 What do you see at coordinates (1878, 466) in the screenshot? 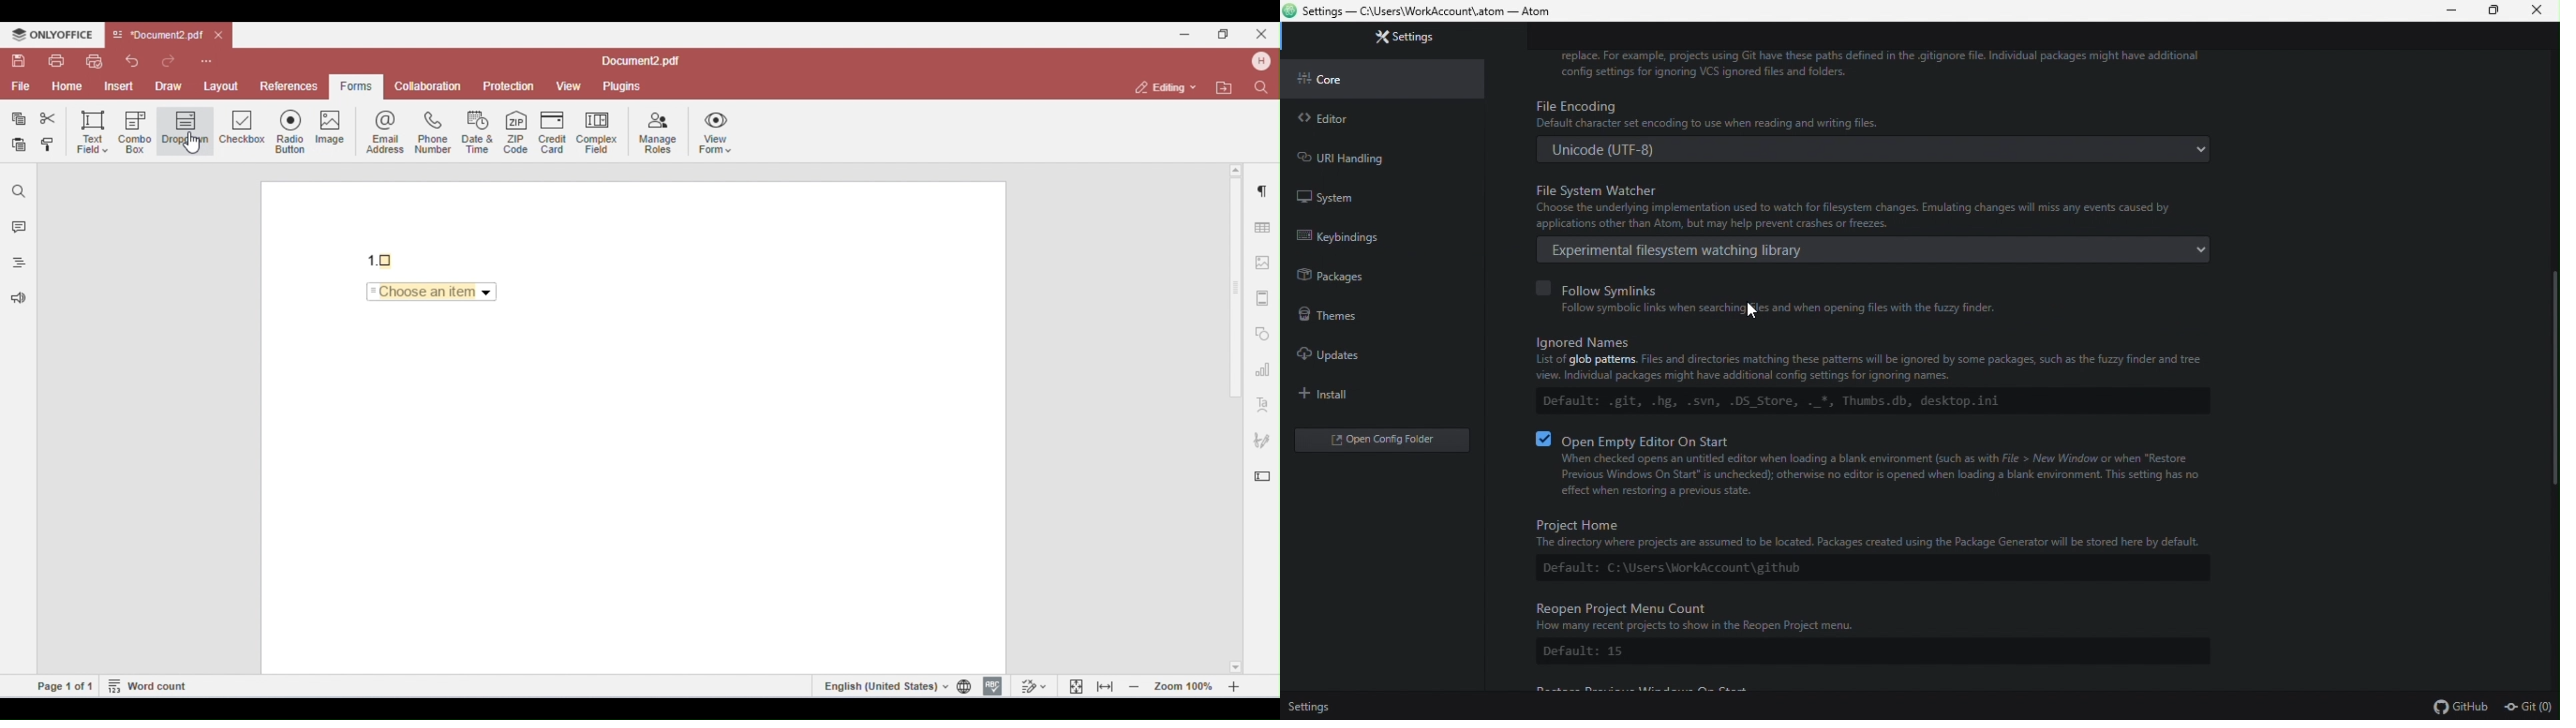
I see `open empty editor on start` at bounding box center [1878, 466].